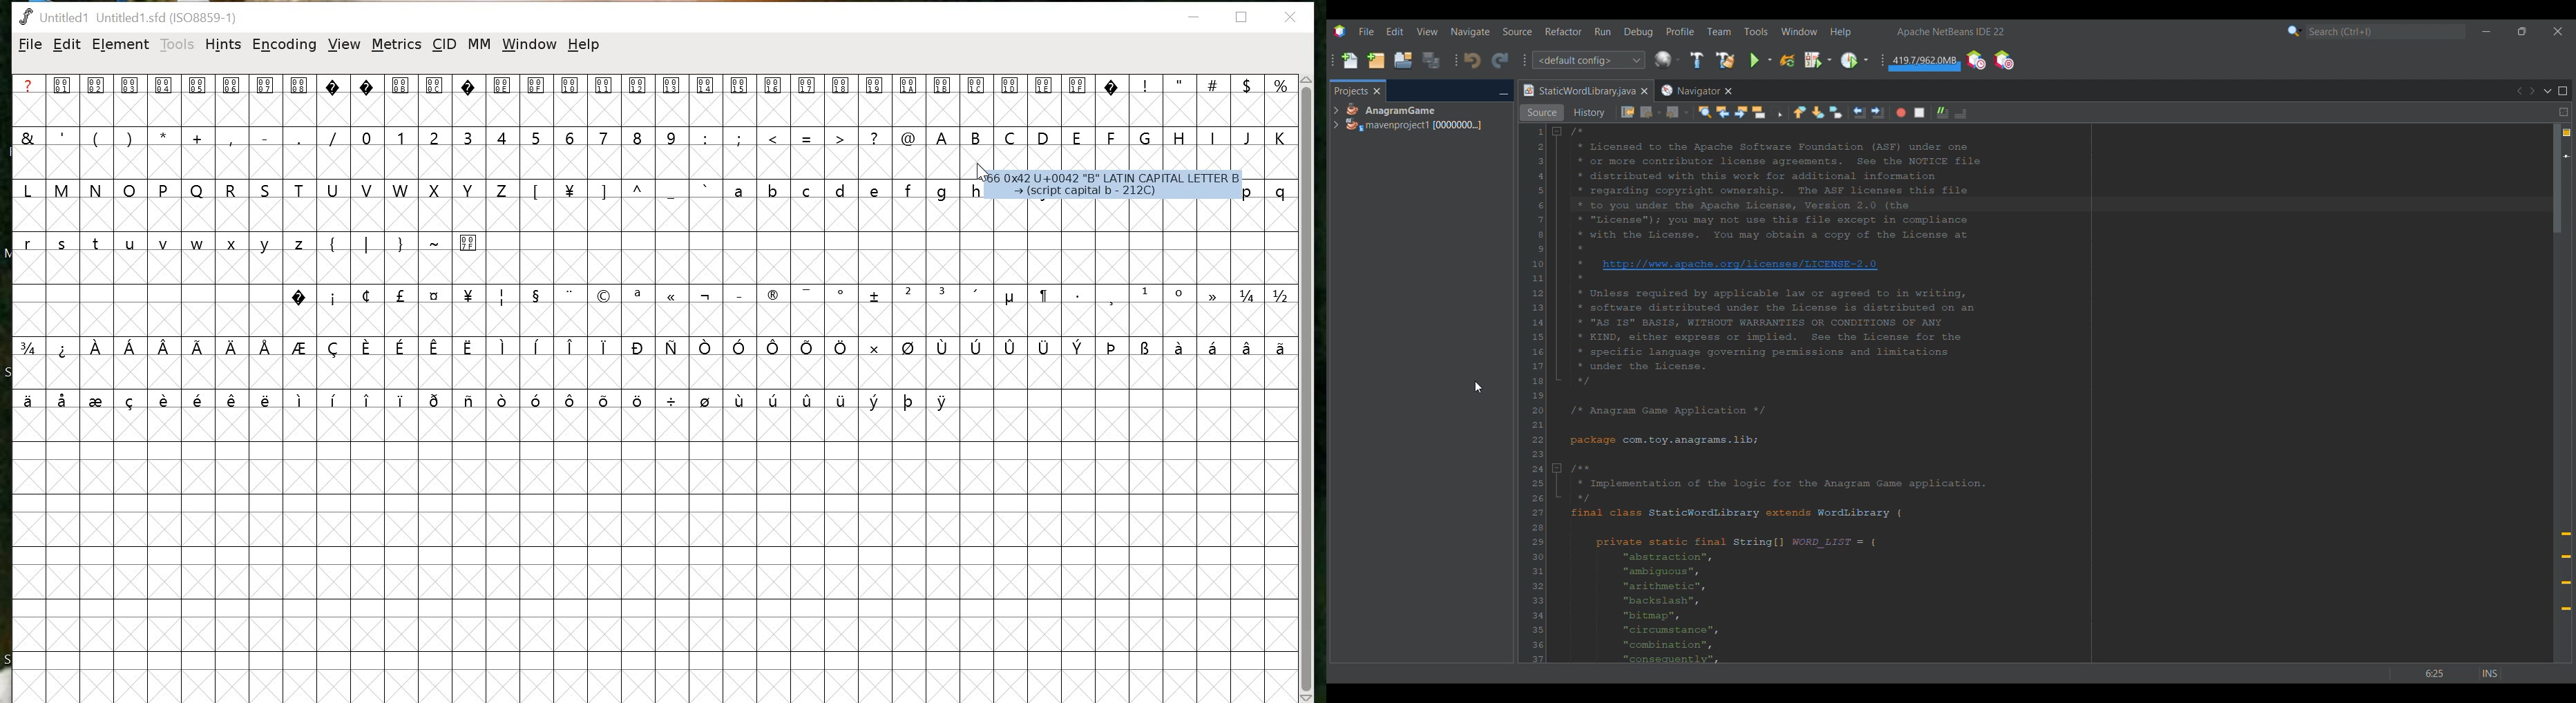 The width and height of the screenshot is (2576, 728). What do you see at coordinates (285, 45) in the screenshot?
I see `ENCODING` at bounding box center [285, 45].